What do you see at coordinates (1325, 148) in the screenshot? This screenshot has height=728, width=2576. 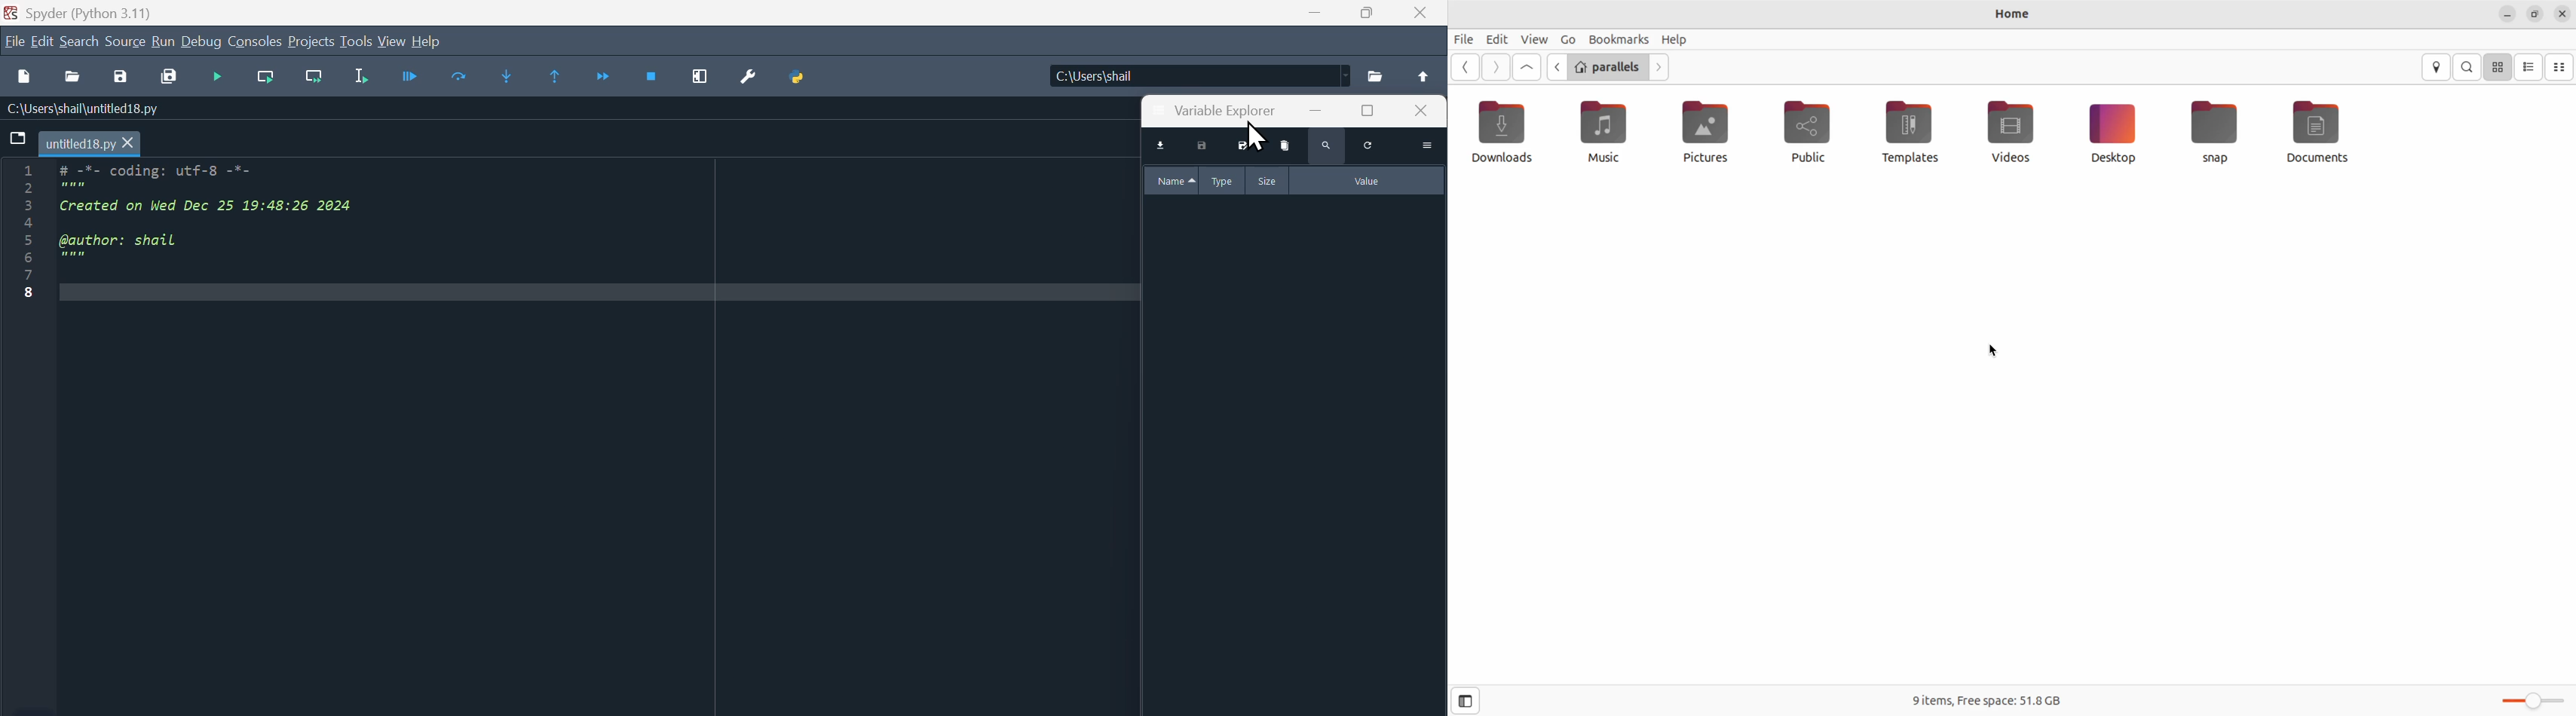 I see `search` at bounding box center [1325, 148].